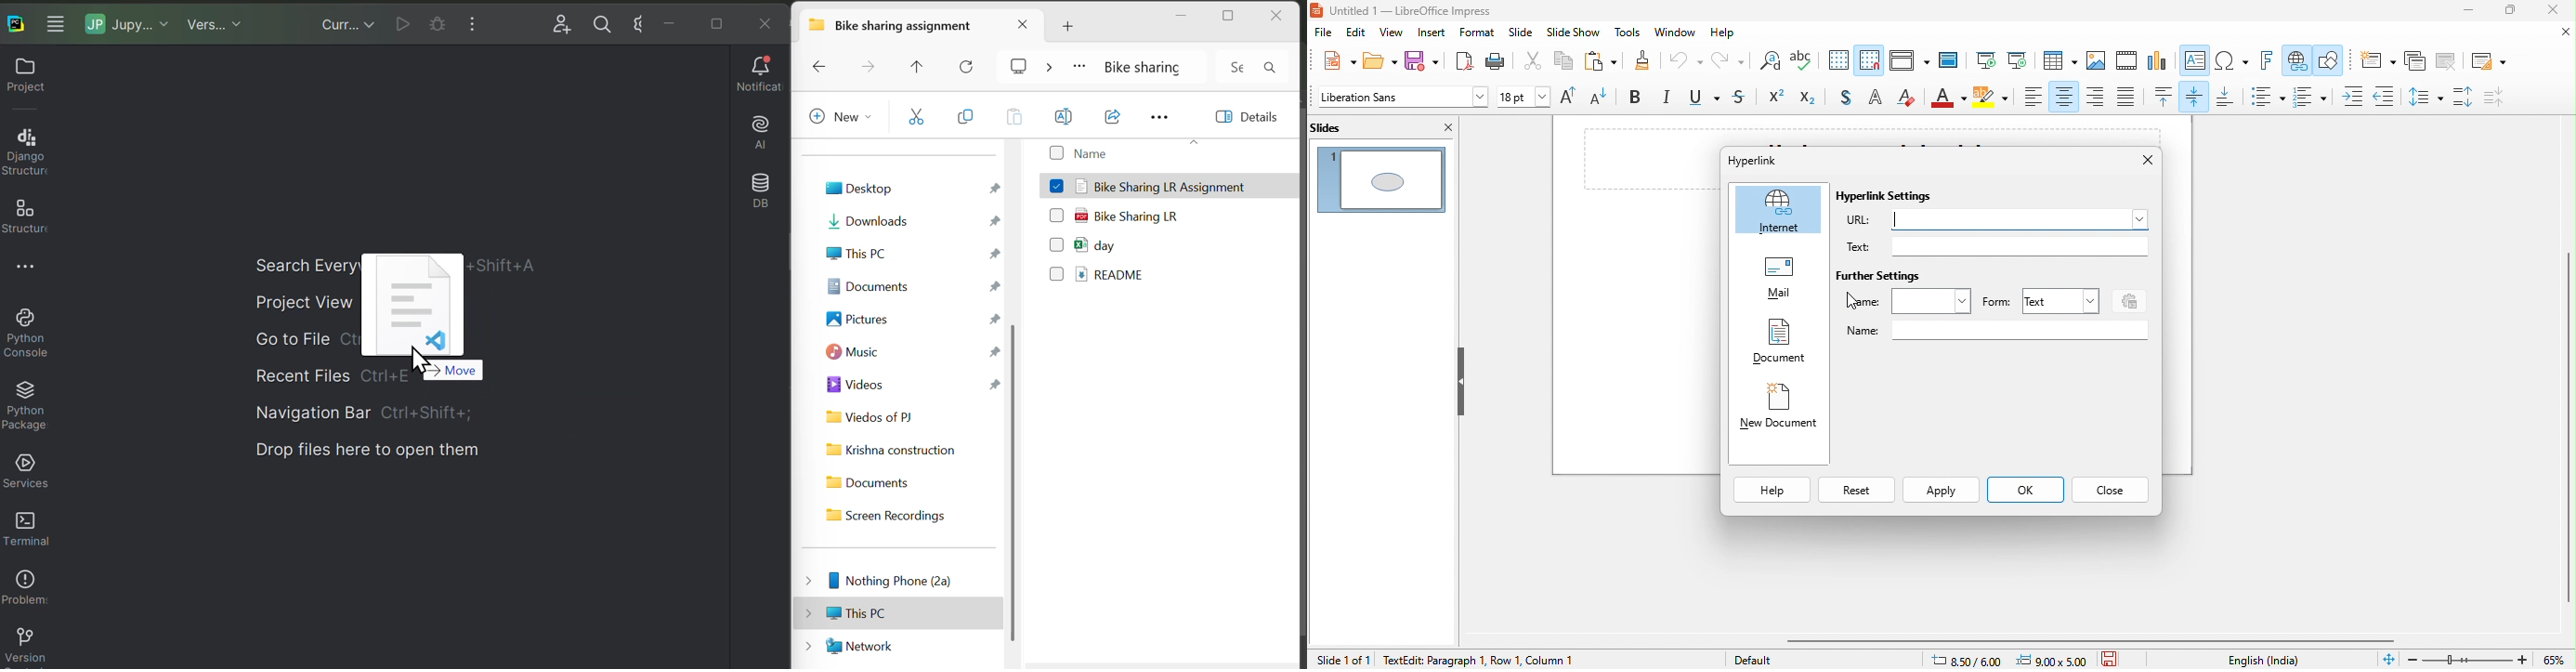 The height and width of the screenshot is (672, 2576). What do you see at coordinates (2164, 97) in the screenshot?
I see `align top` at bounding box center [2164, 97].